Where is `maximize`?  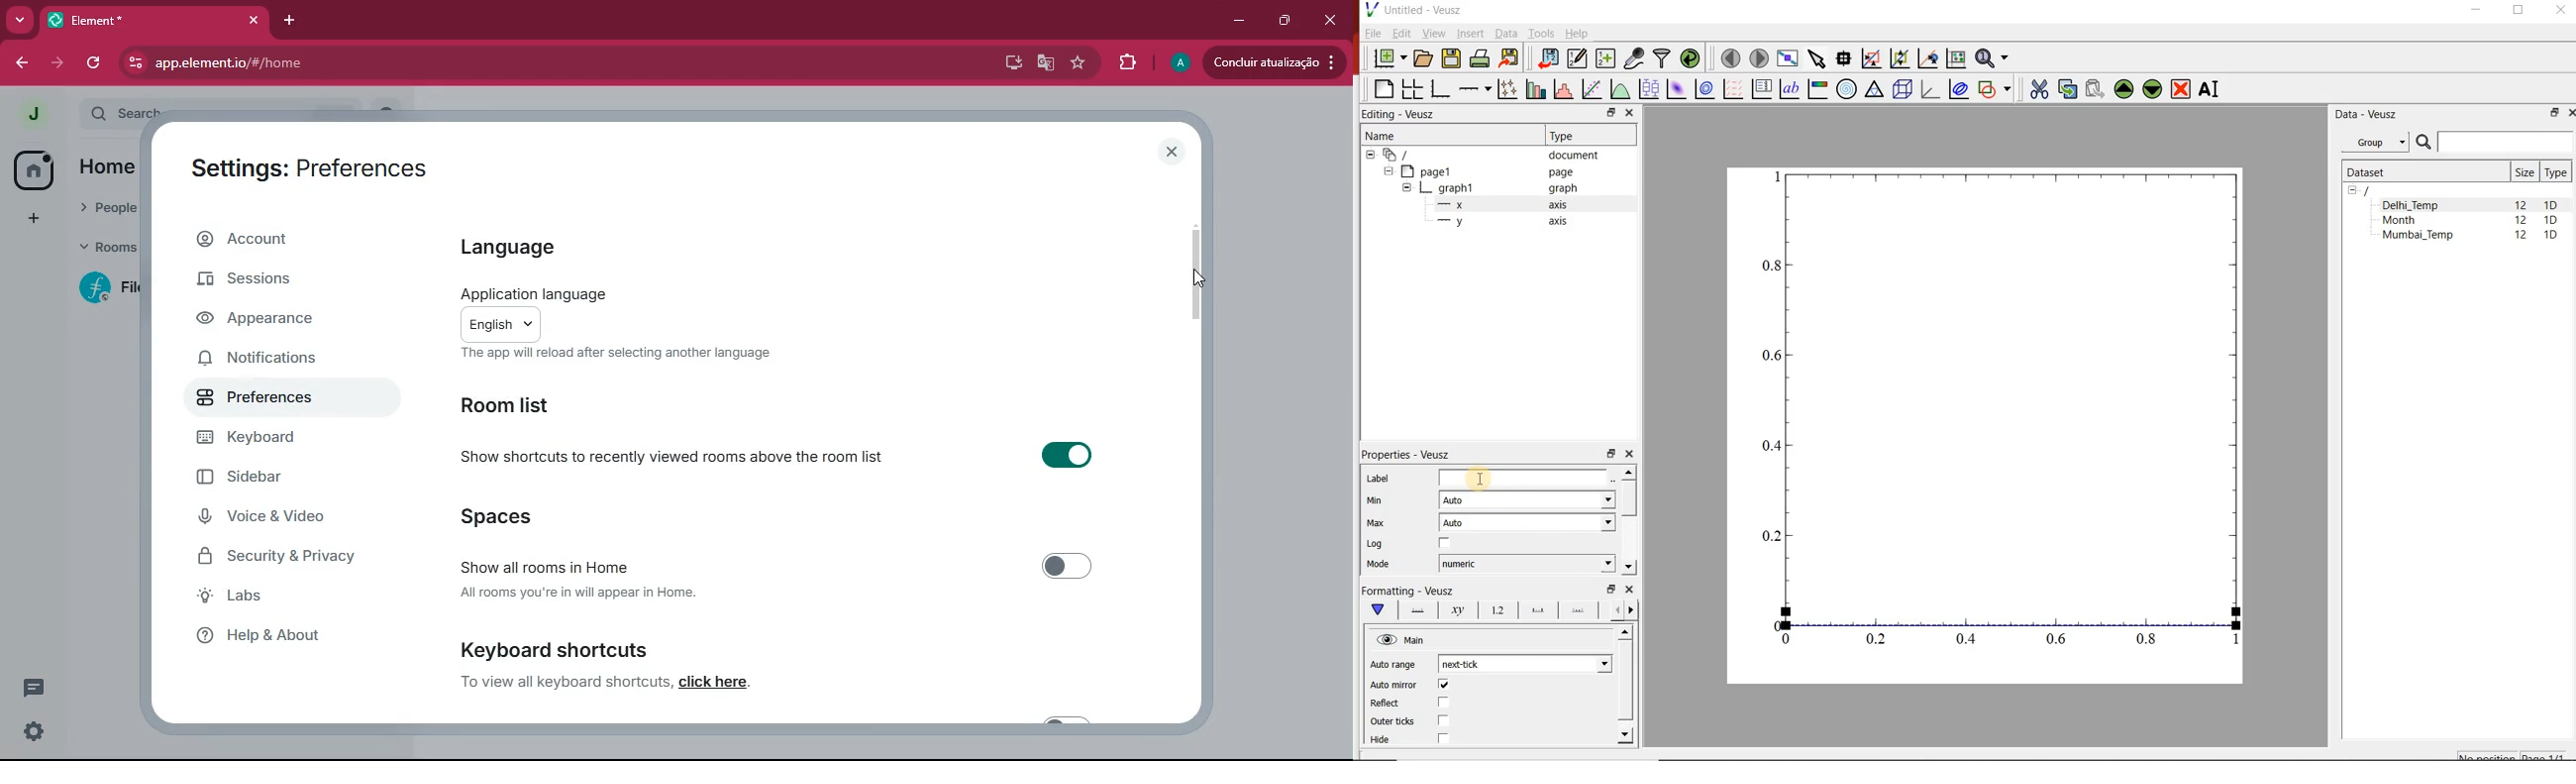
maximize is located at coordinates (1281, 21).